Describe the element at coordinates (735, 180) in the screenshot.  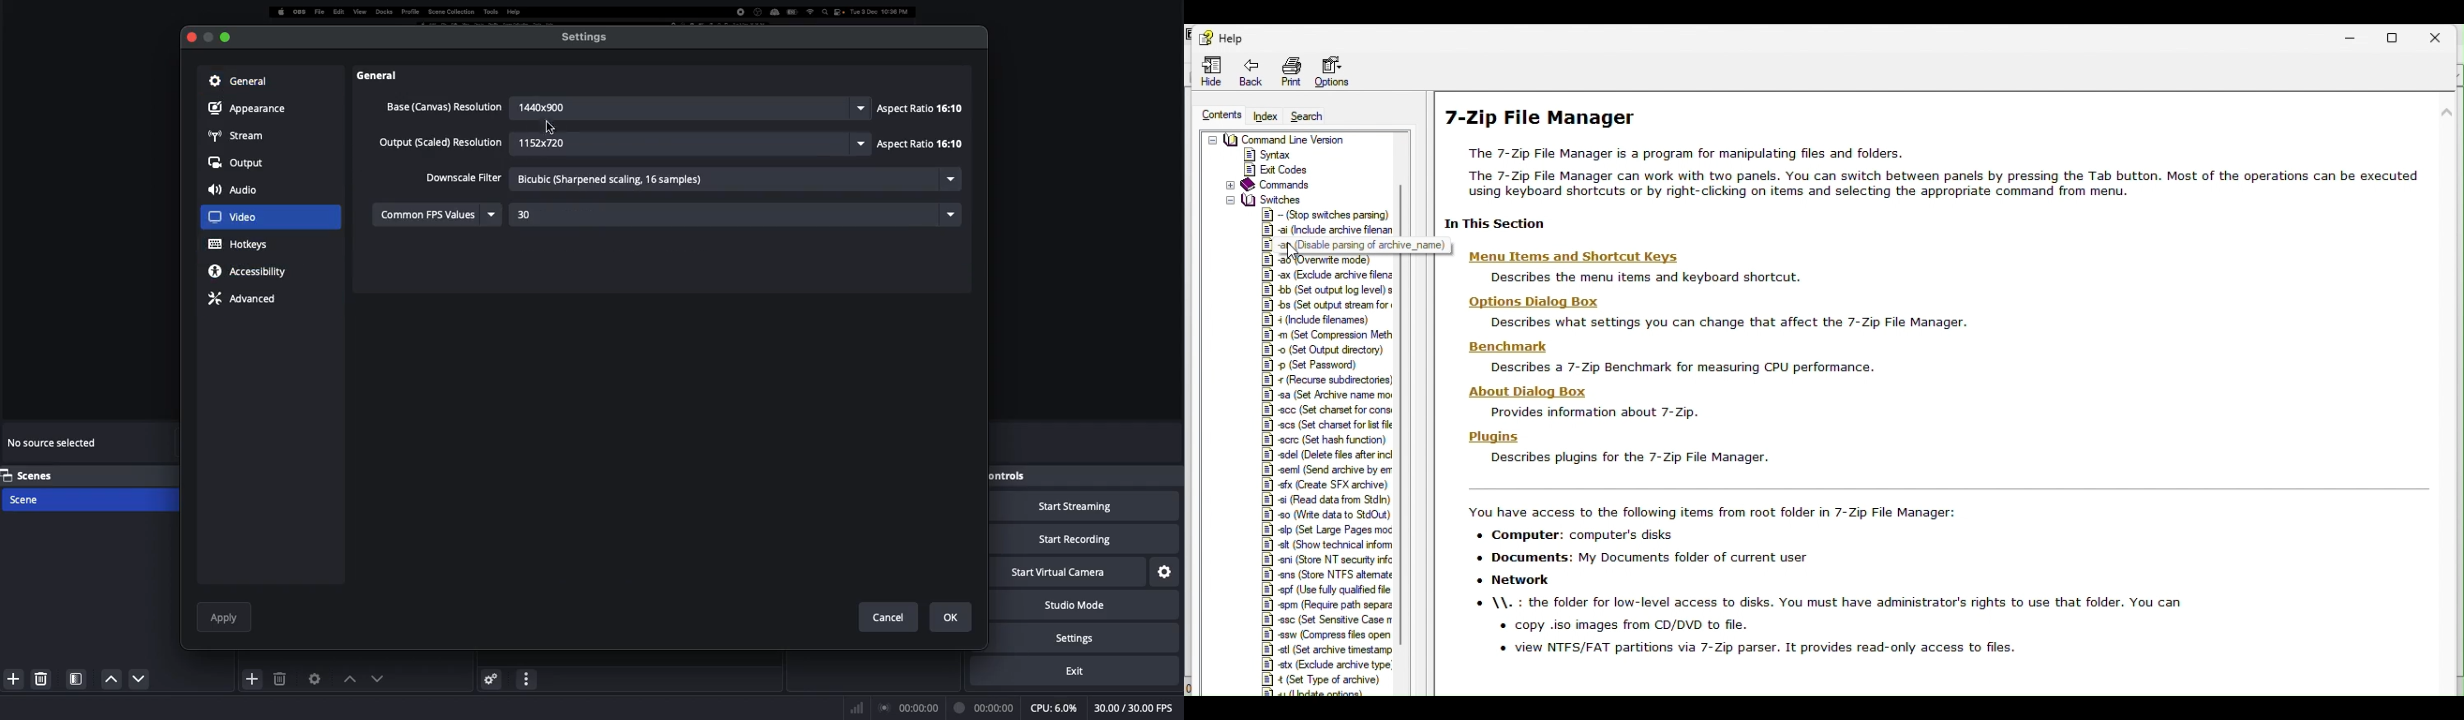
I see `Bicubic` at that location.